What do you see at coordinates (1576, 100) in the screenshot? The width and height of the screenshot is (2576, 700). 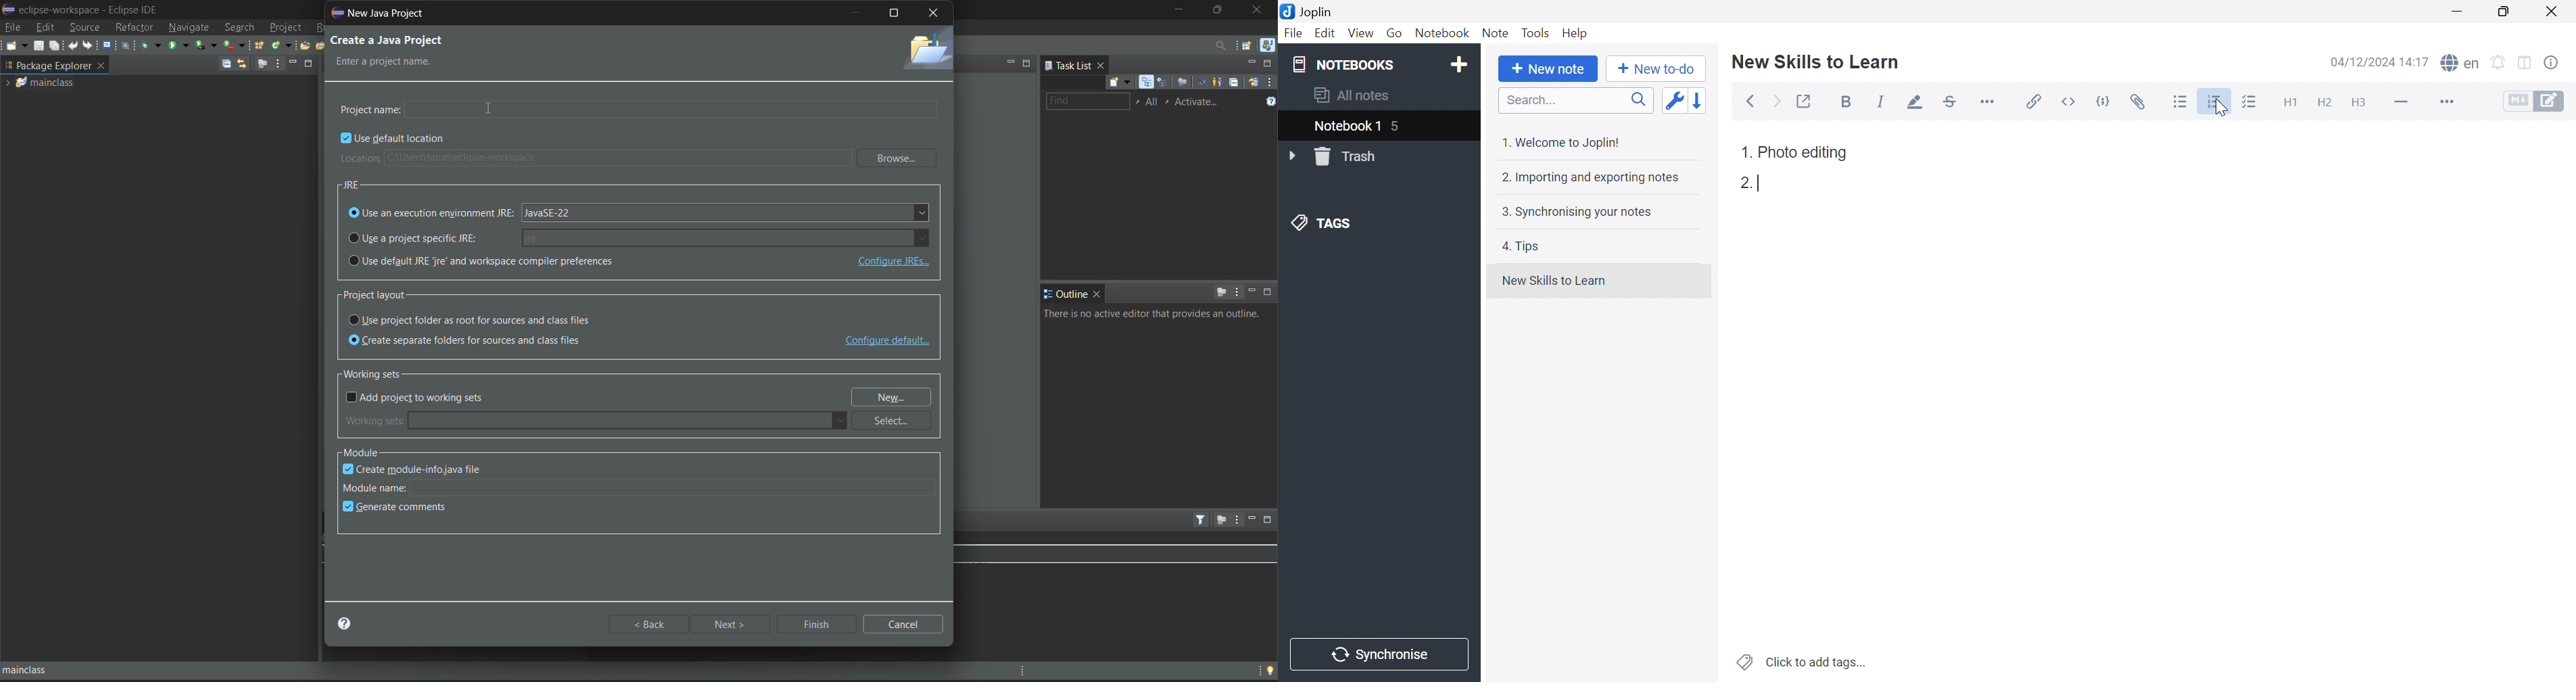 I see `Search...` at bounding box center [1576, 100].